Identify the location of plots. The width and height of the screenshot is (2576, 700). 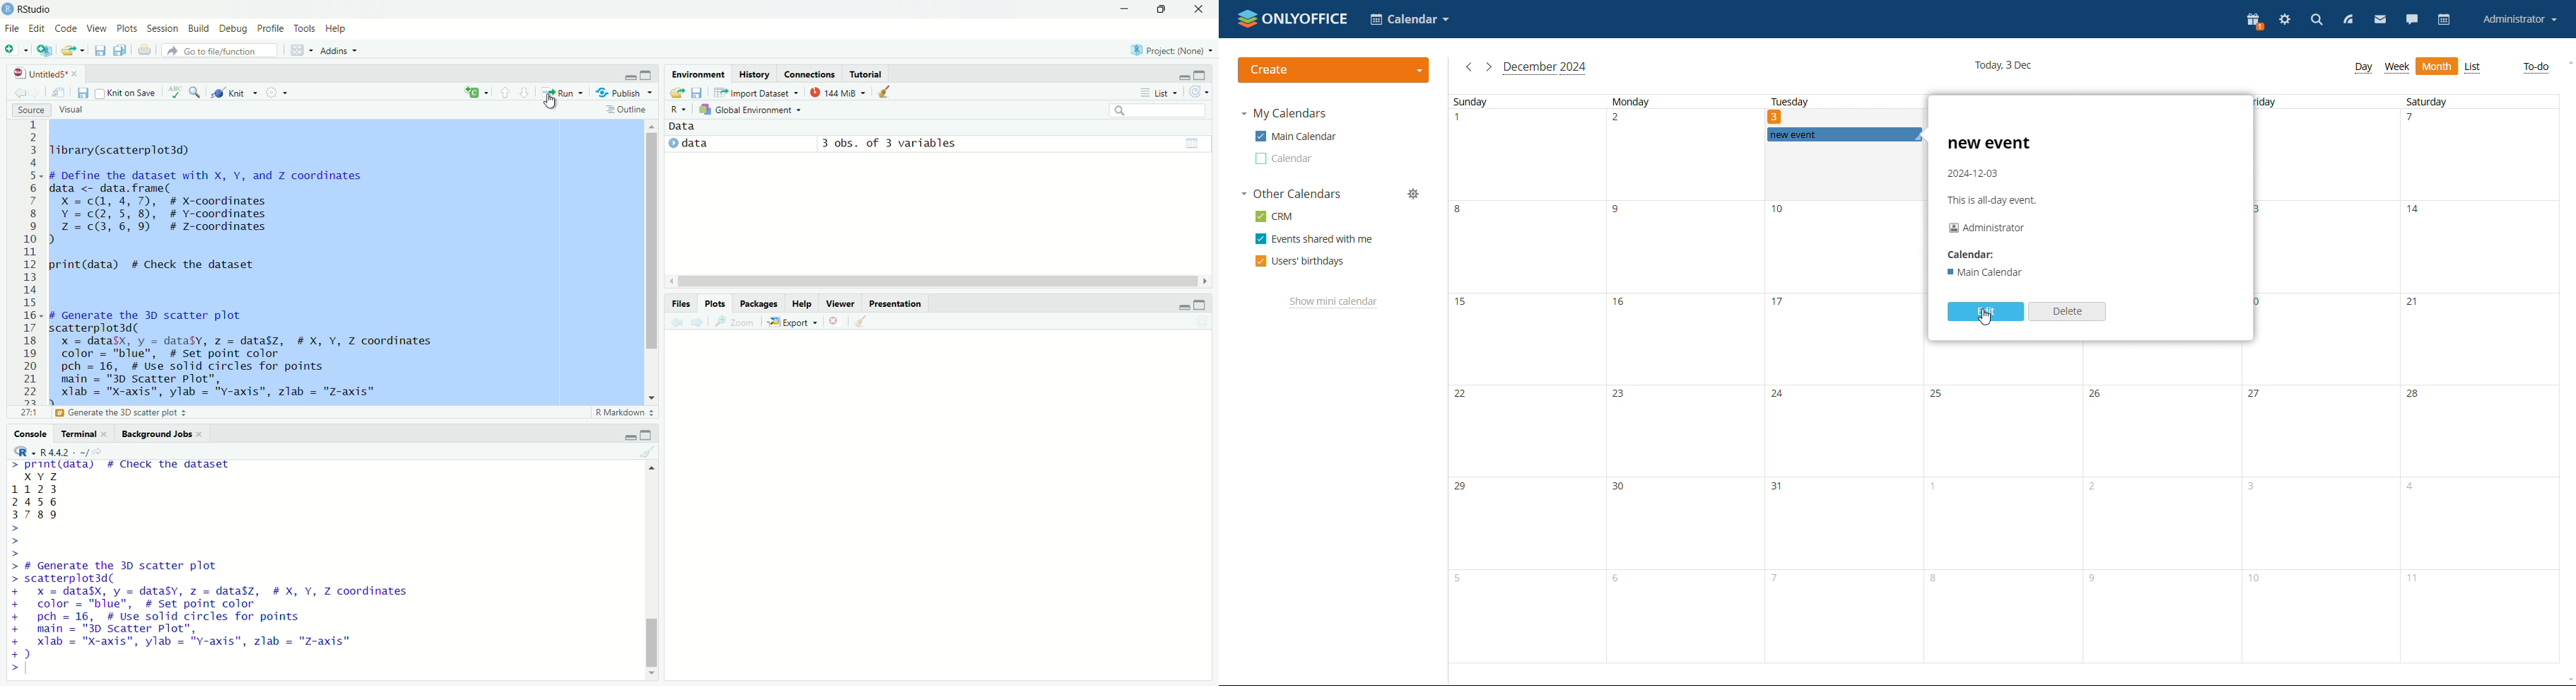
(128, 30).